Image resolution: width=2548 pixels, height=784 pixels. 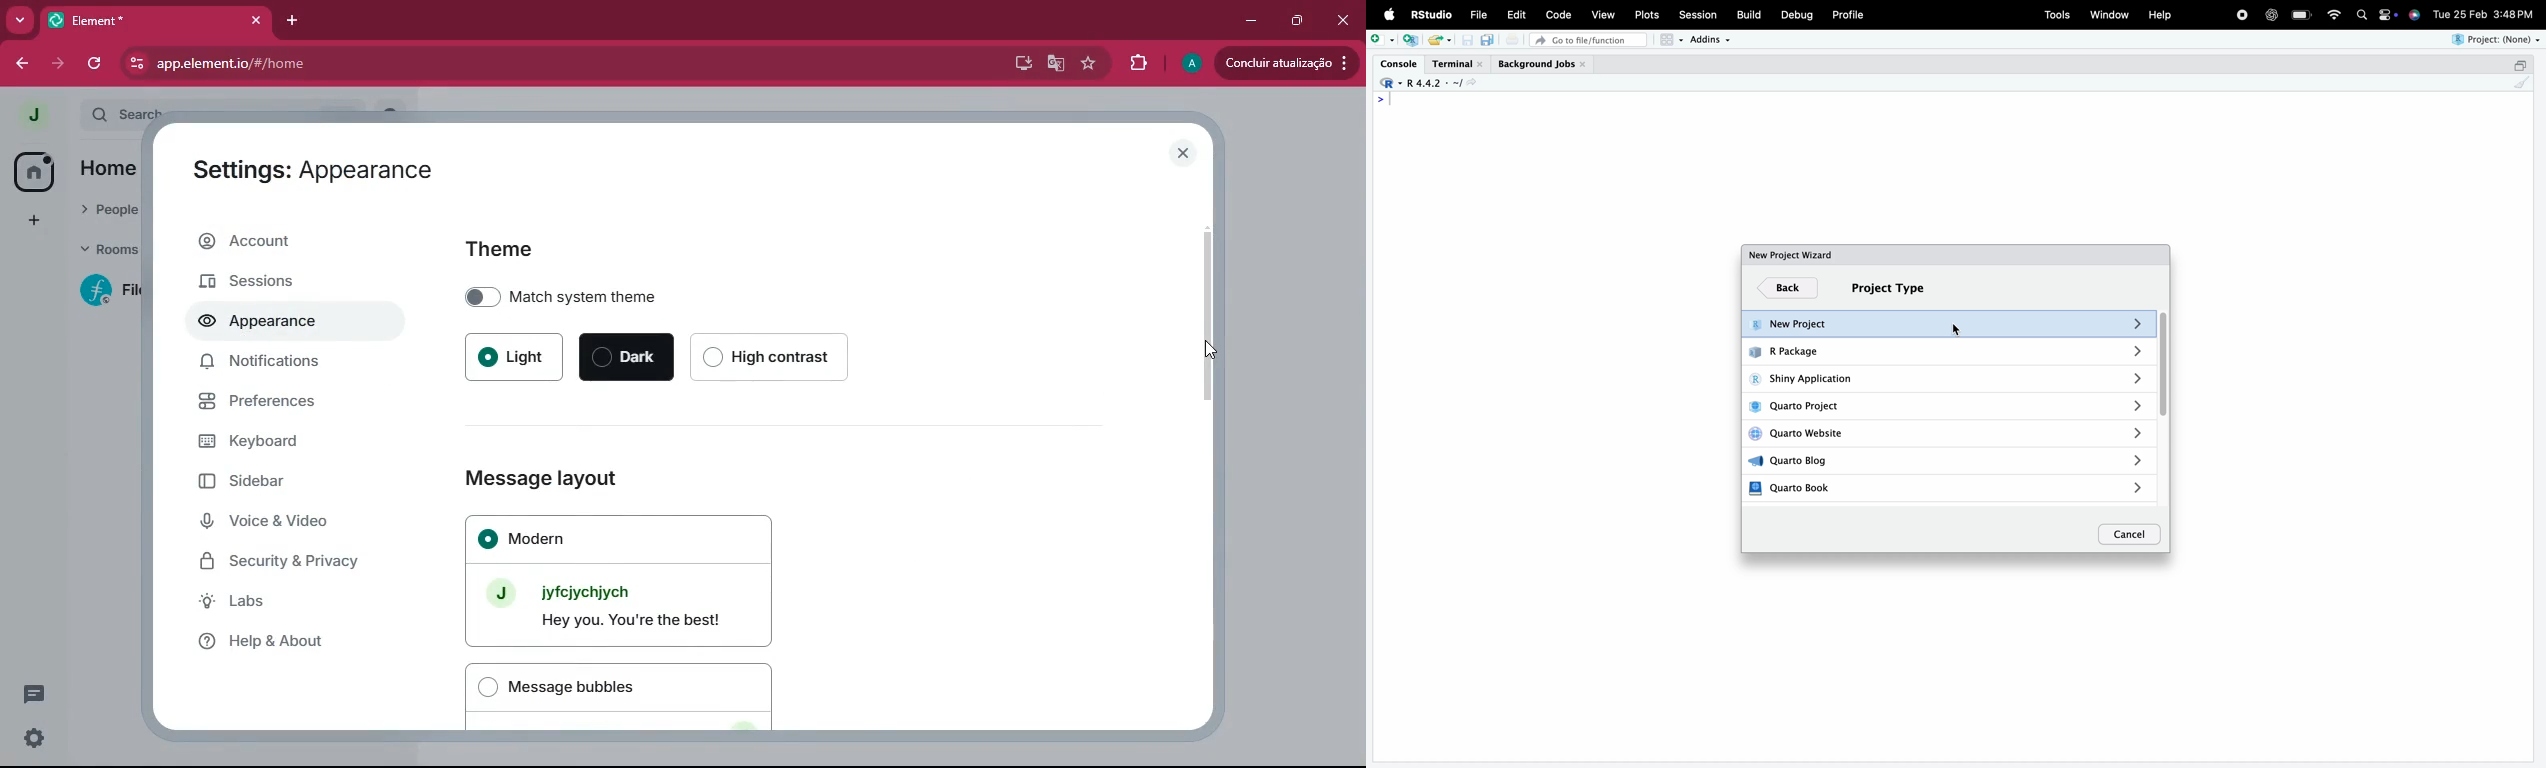 What do you see at coordinates (564, 298) in the screenshot?
I see `Match system theme` at bounding box center [564, 298].